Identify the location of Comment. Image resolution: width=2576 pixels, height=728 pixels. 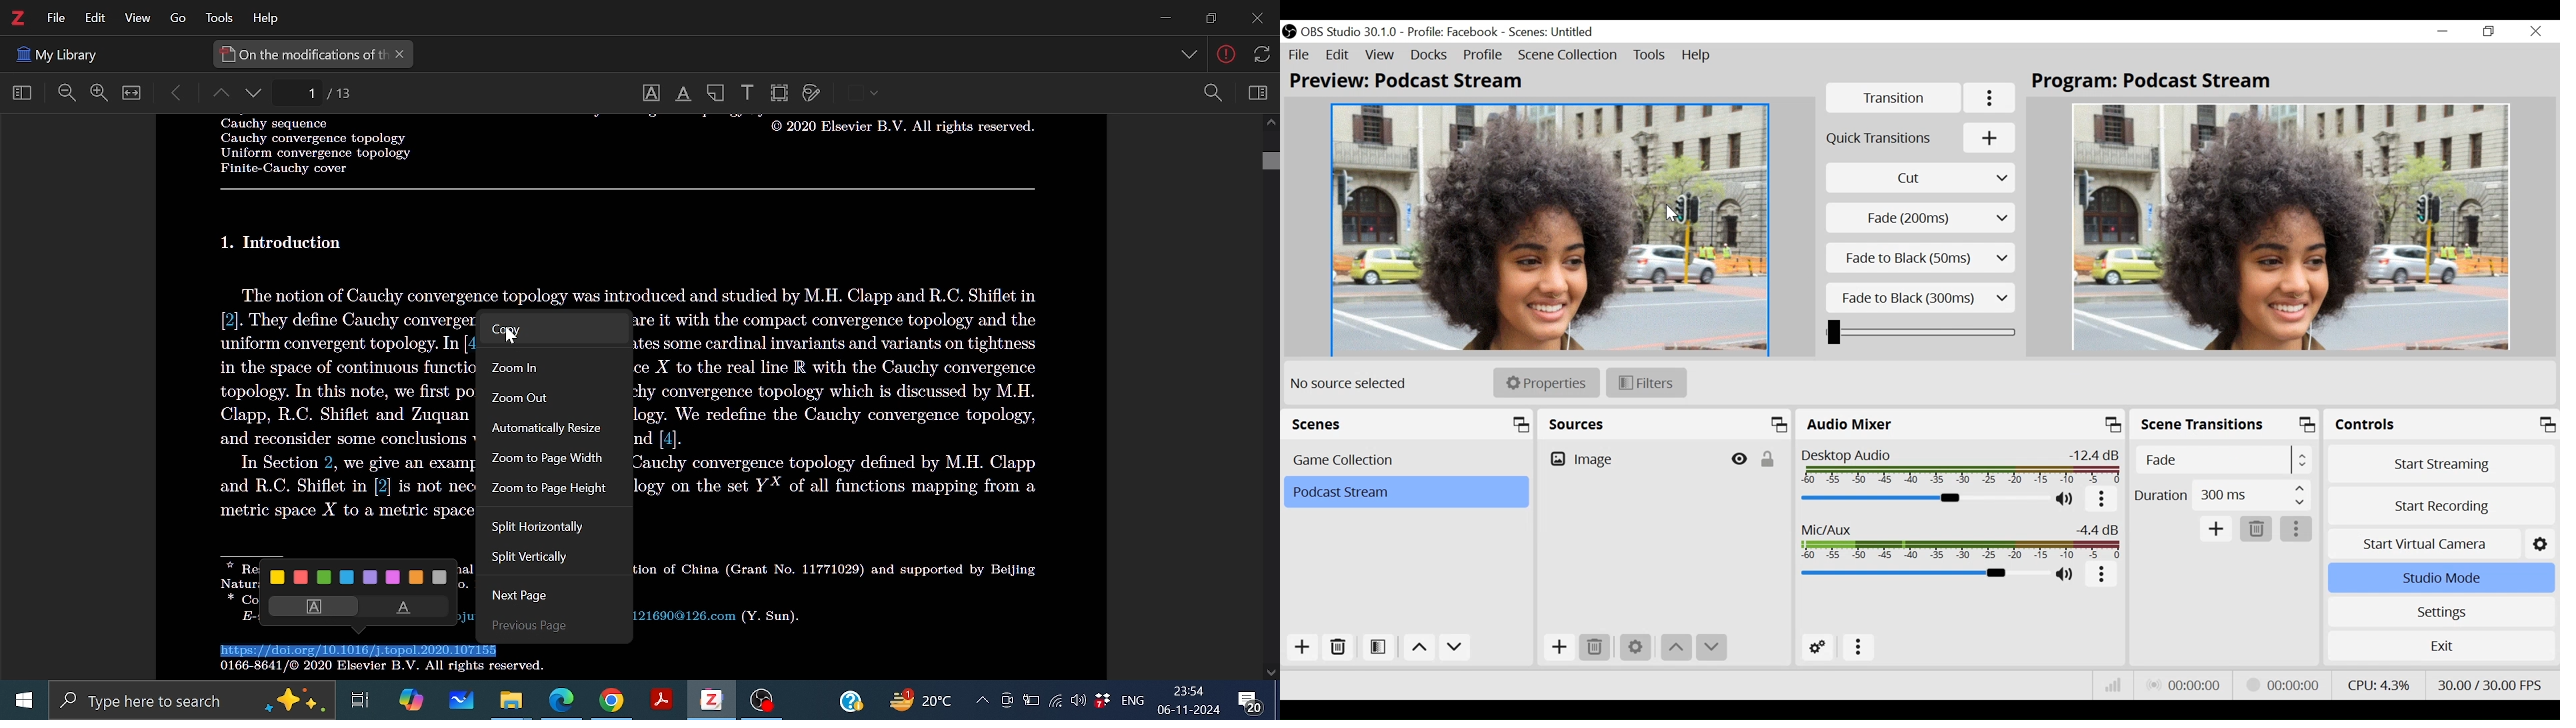
(1257, 699).